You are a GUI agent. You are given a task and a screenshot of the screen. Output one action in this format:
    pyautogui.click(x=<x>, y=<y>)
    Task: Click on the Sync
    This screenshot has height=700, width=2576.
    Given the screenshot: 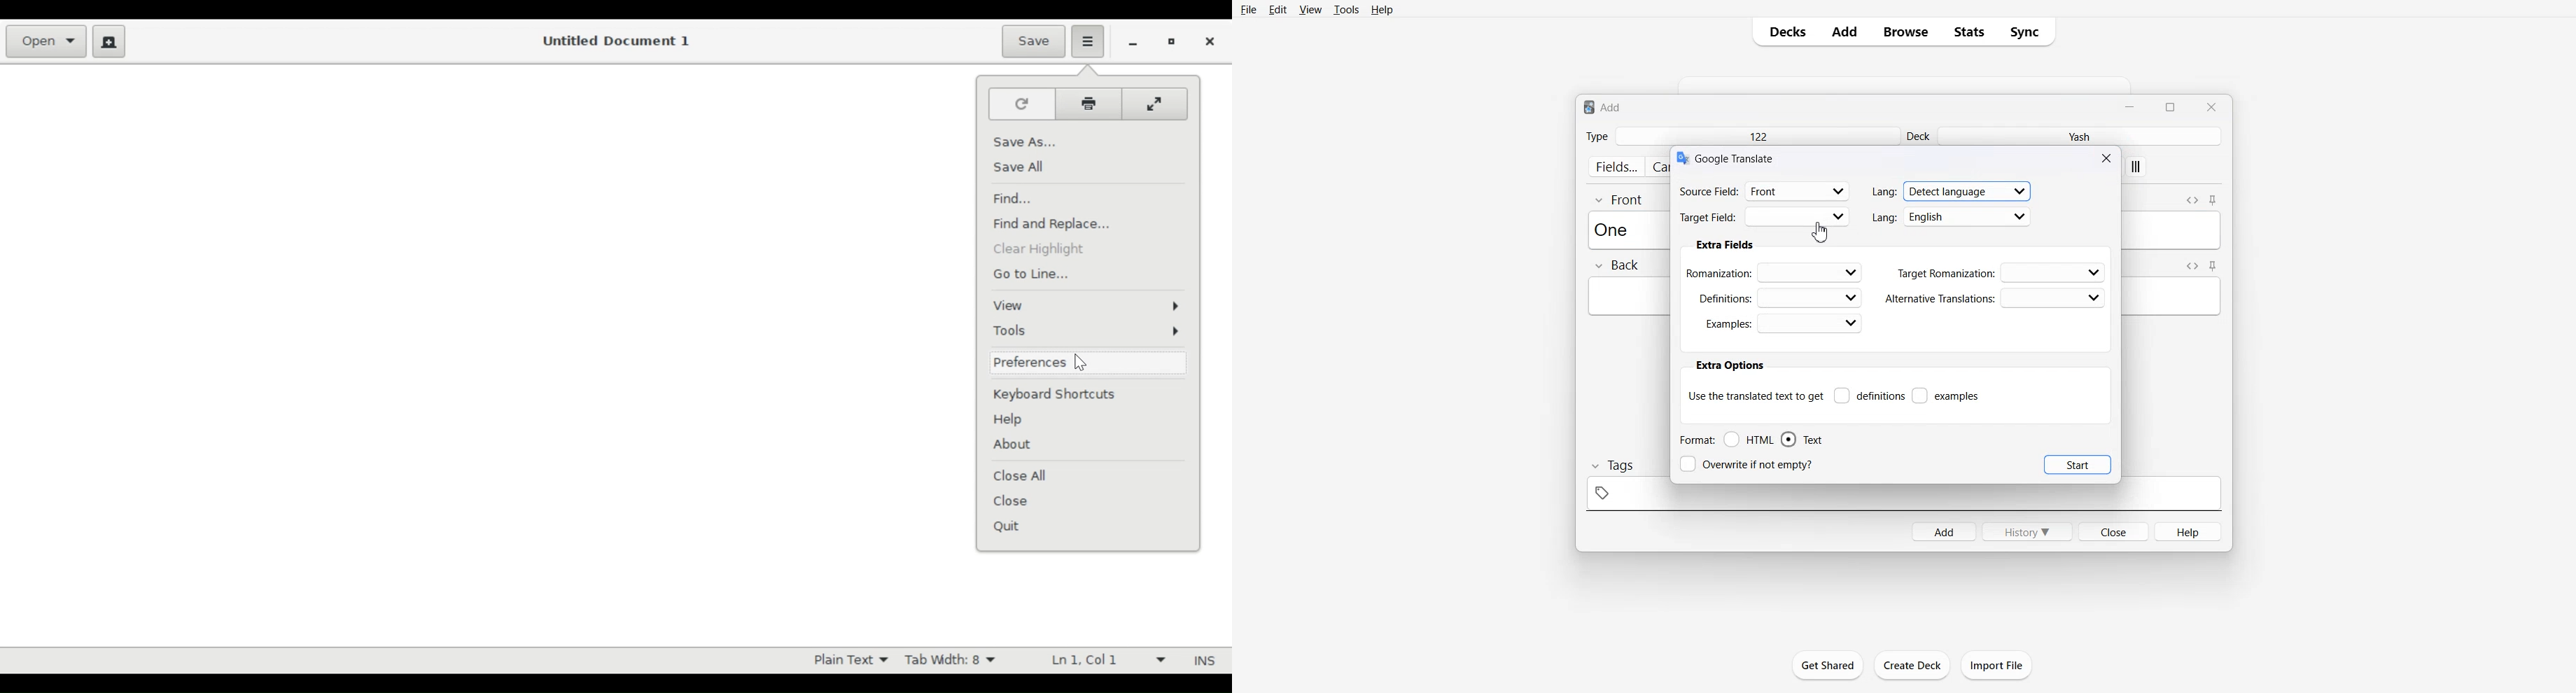 What is the action you would take?
    pyautogui.click(x=2029, y=31)
    